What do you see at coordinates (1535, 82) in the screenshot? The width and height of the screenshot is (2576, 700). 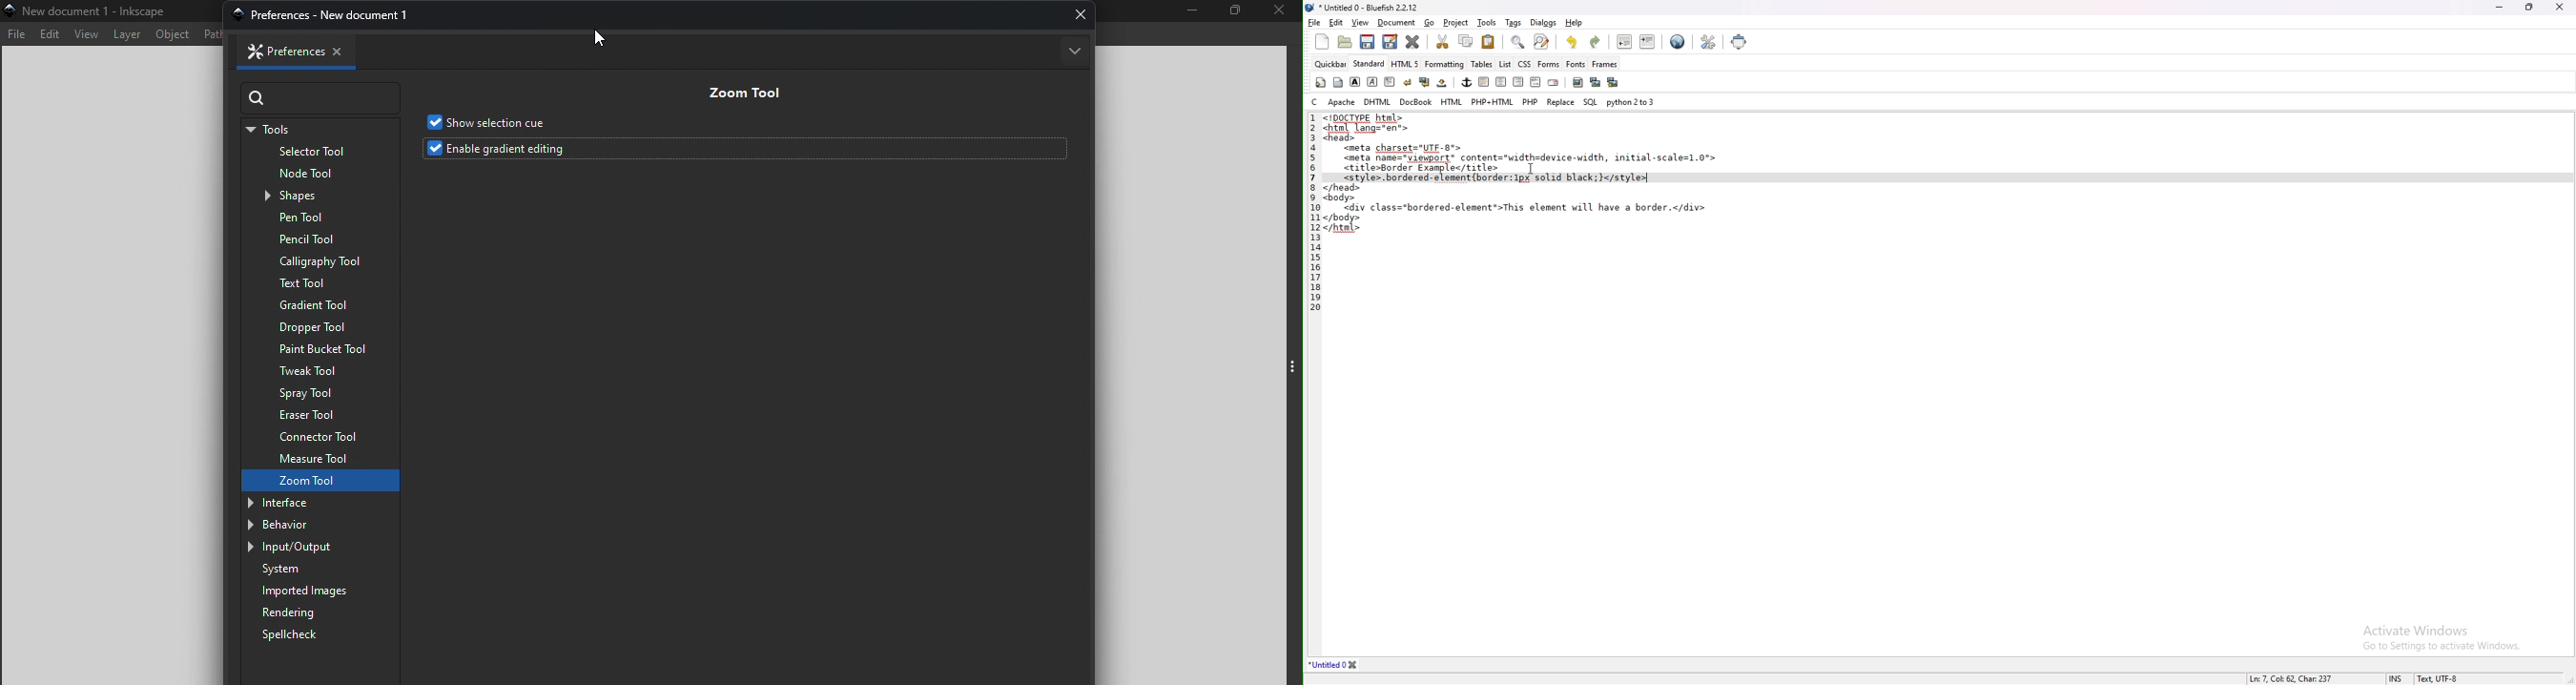 I see `html comment` at bounding box center [1535, 82].